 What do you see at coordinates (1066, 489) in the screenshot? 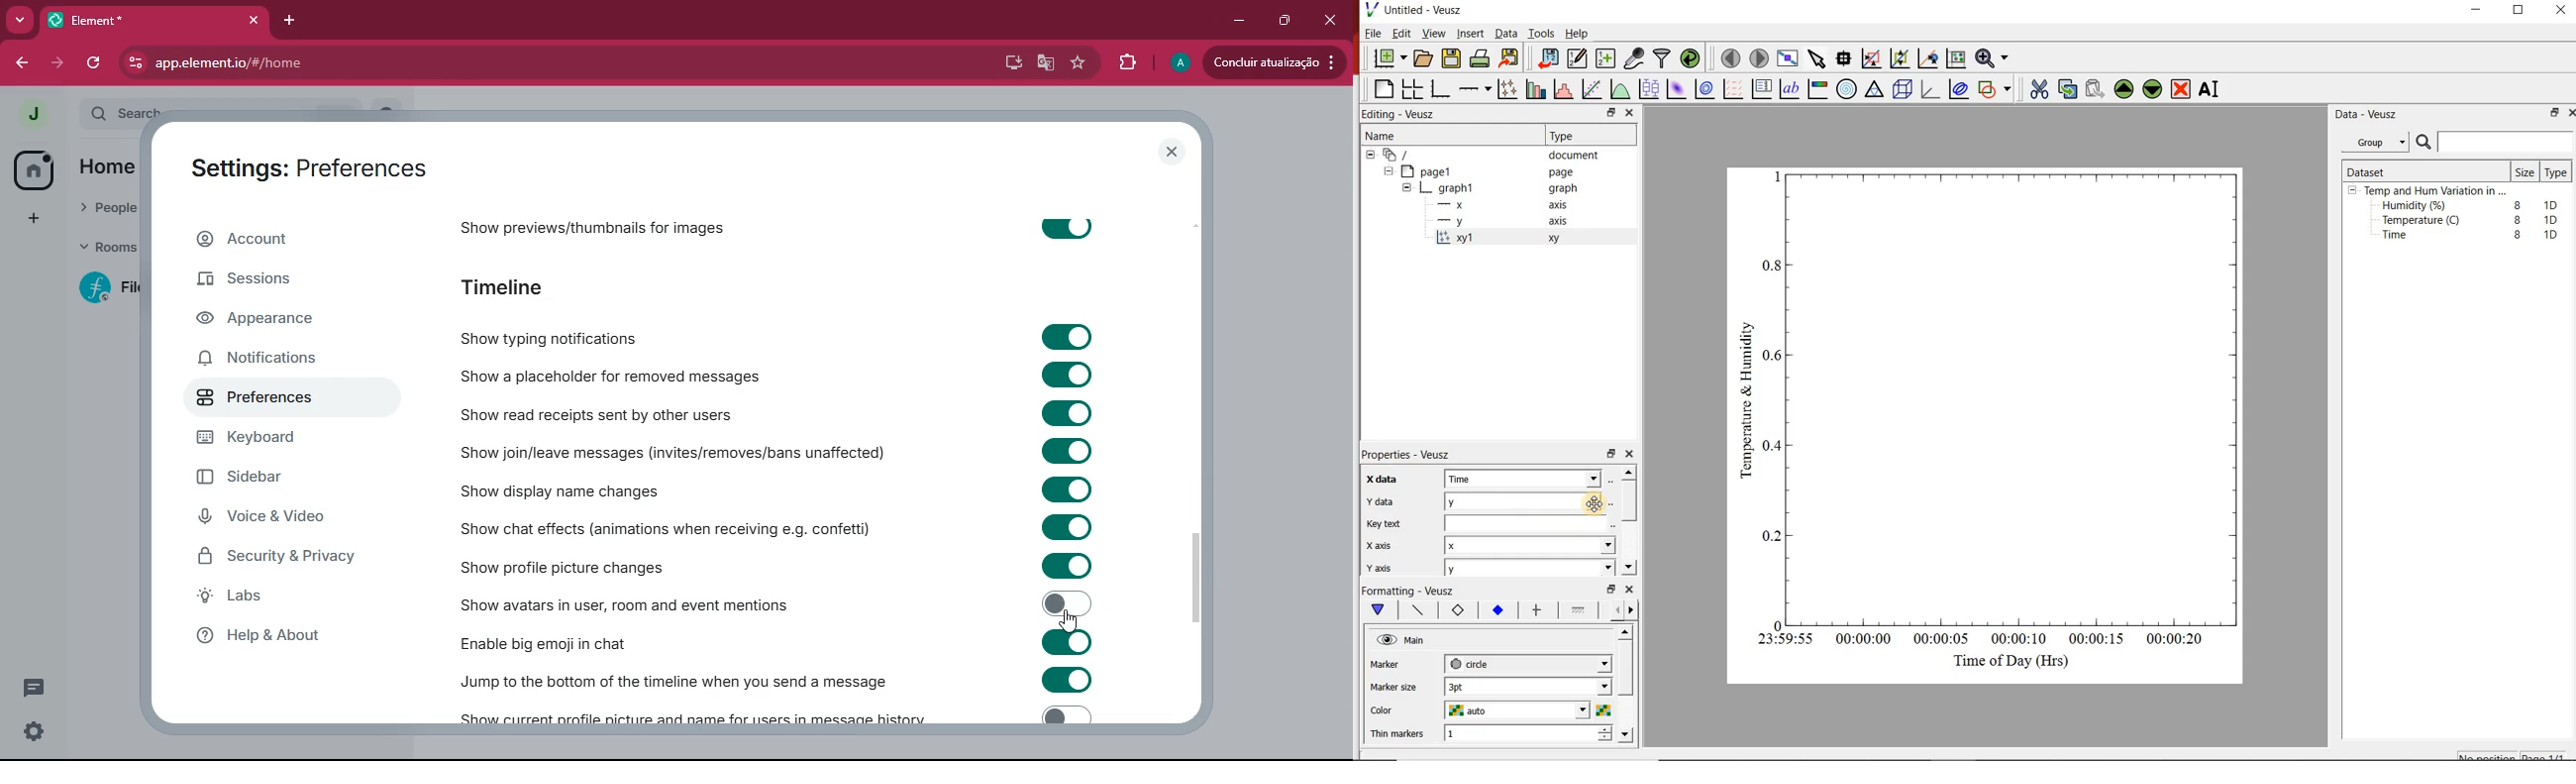
I see `toggle on ` at bounding box center [1066, 489].